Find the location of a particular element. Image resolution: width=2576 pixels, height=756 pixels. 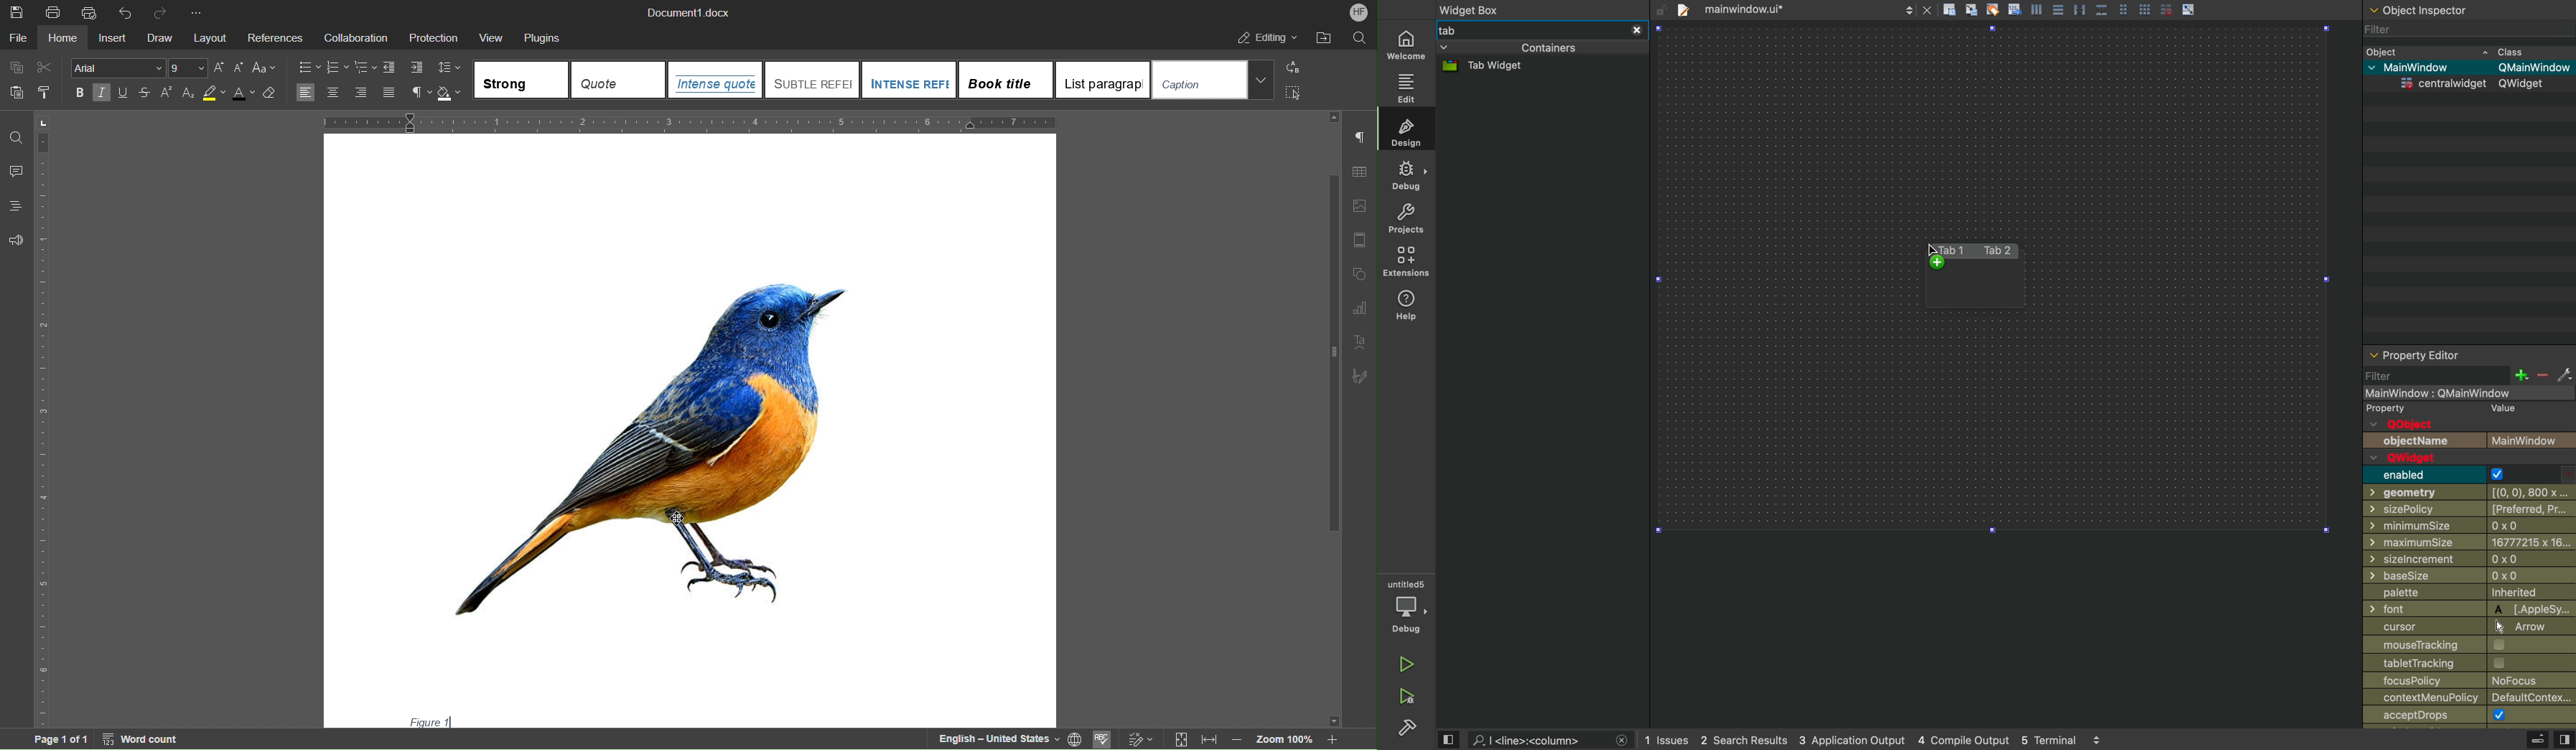

Replace is located at coordinates (1292, 68).